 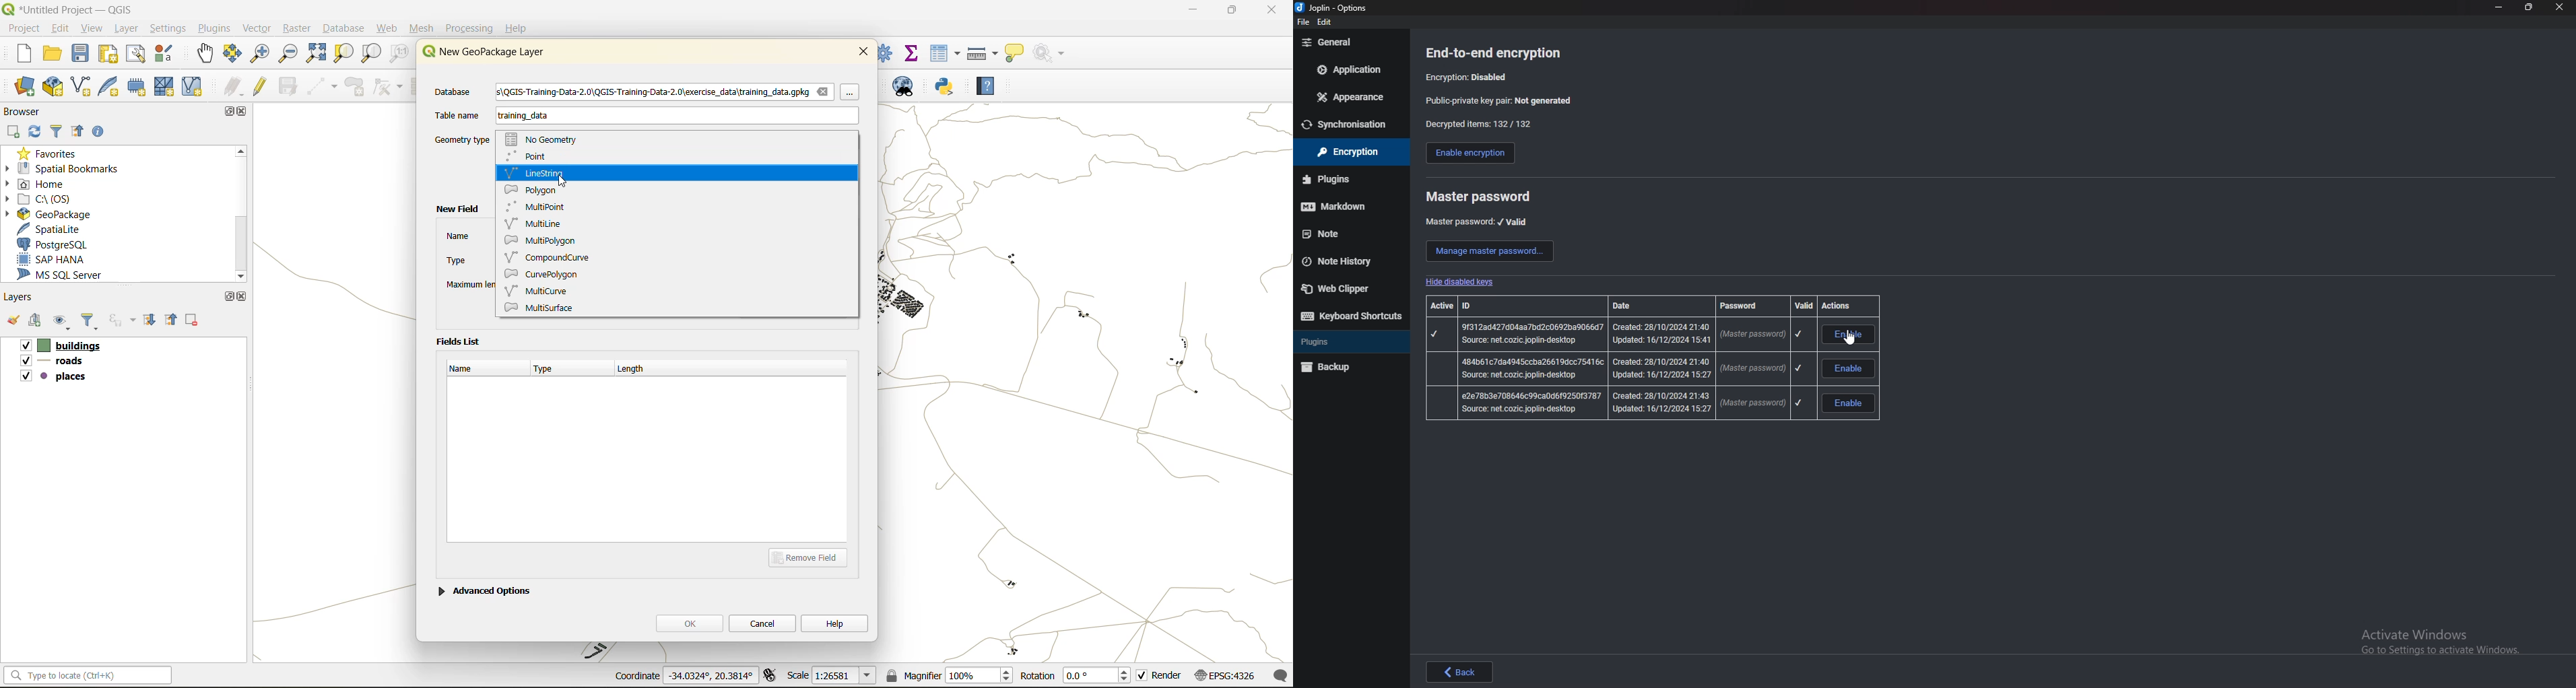 I want to click on manage master password, so click(x=1490, y=252).